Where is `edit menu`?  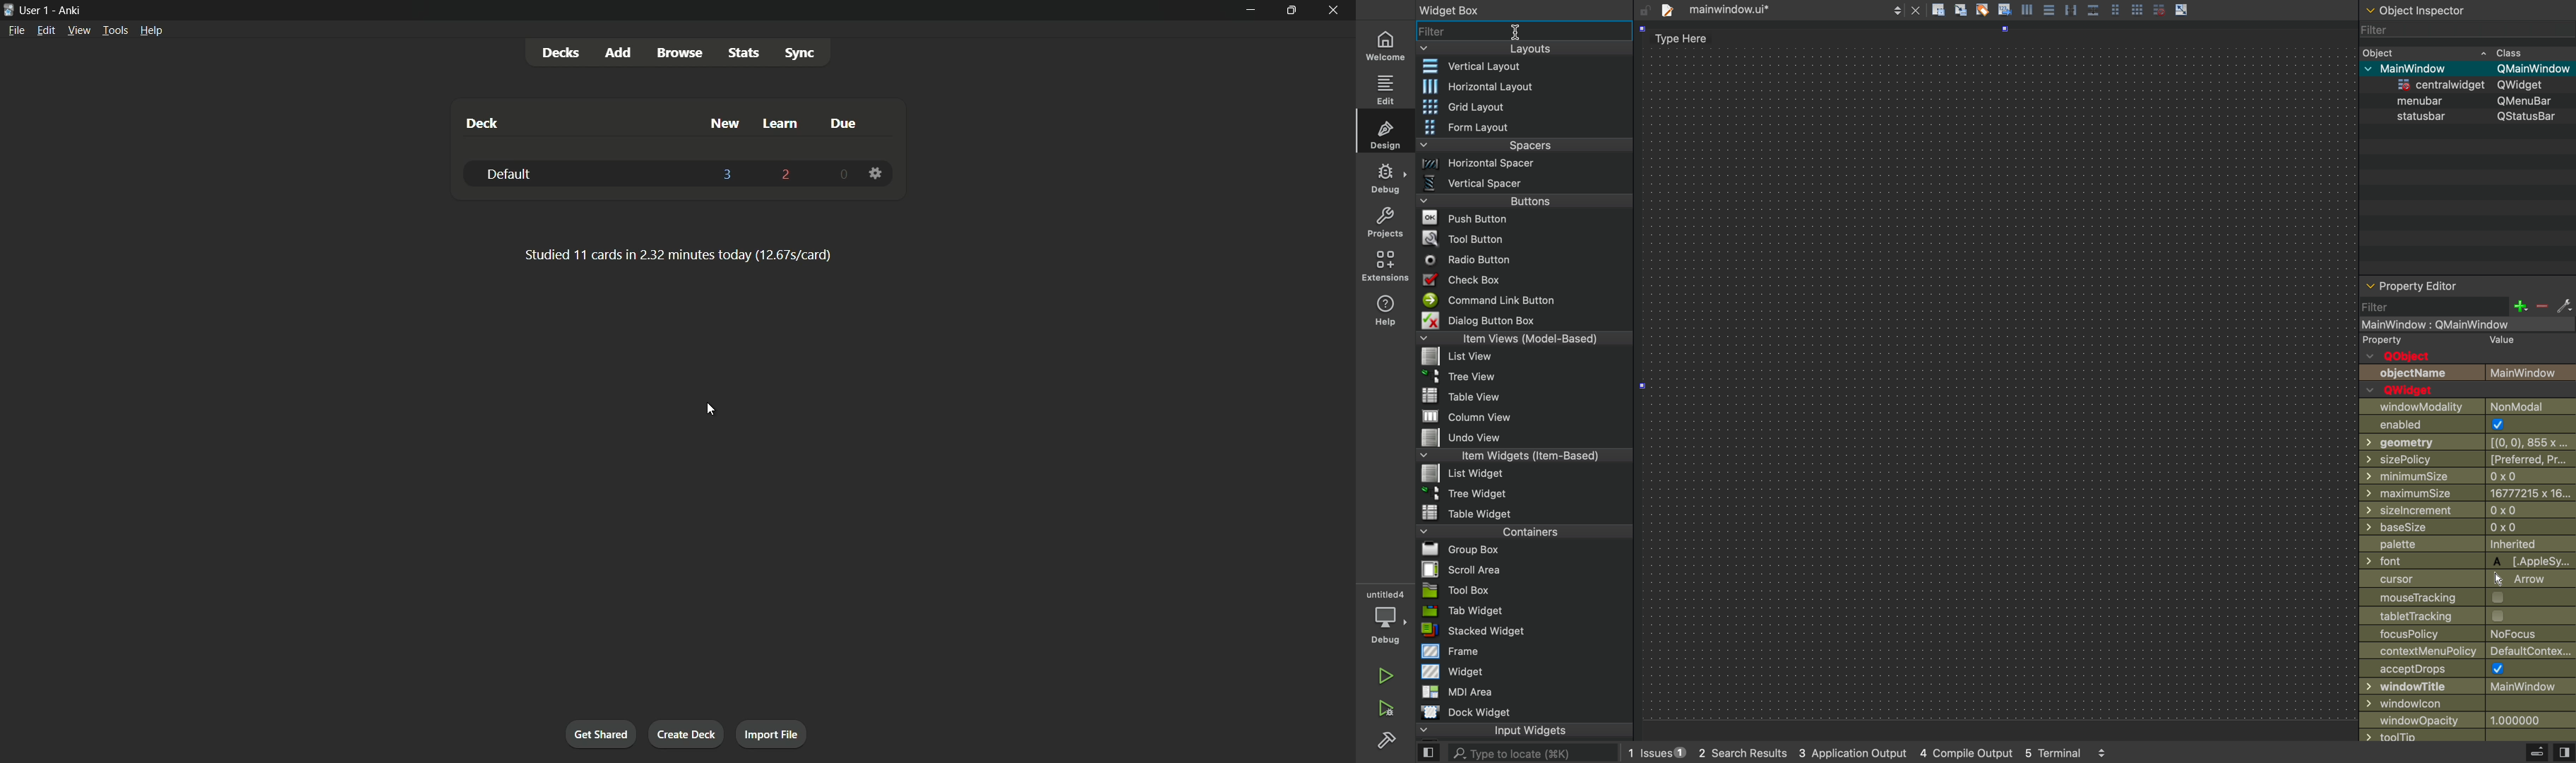
edit menu is located at coordinates (46, 30).